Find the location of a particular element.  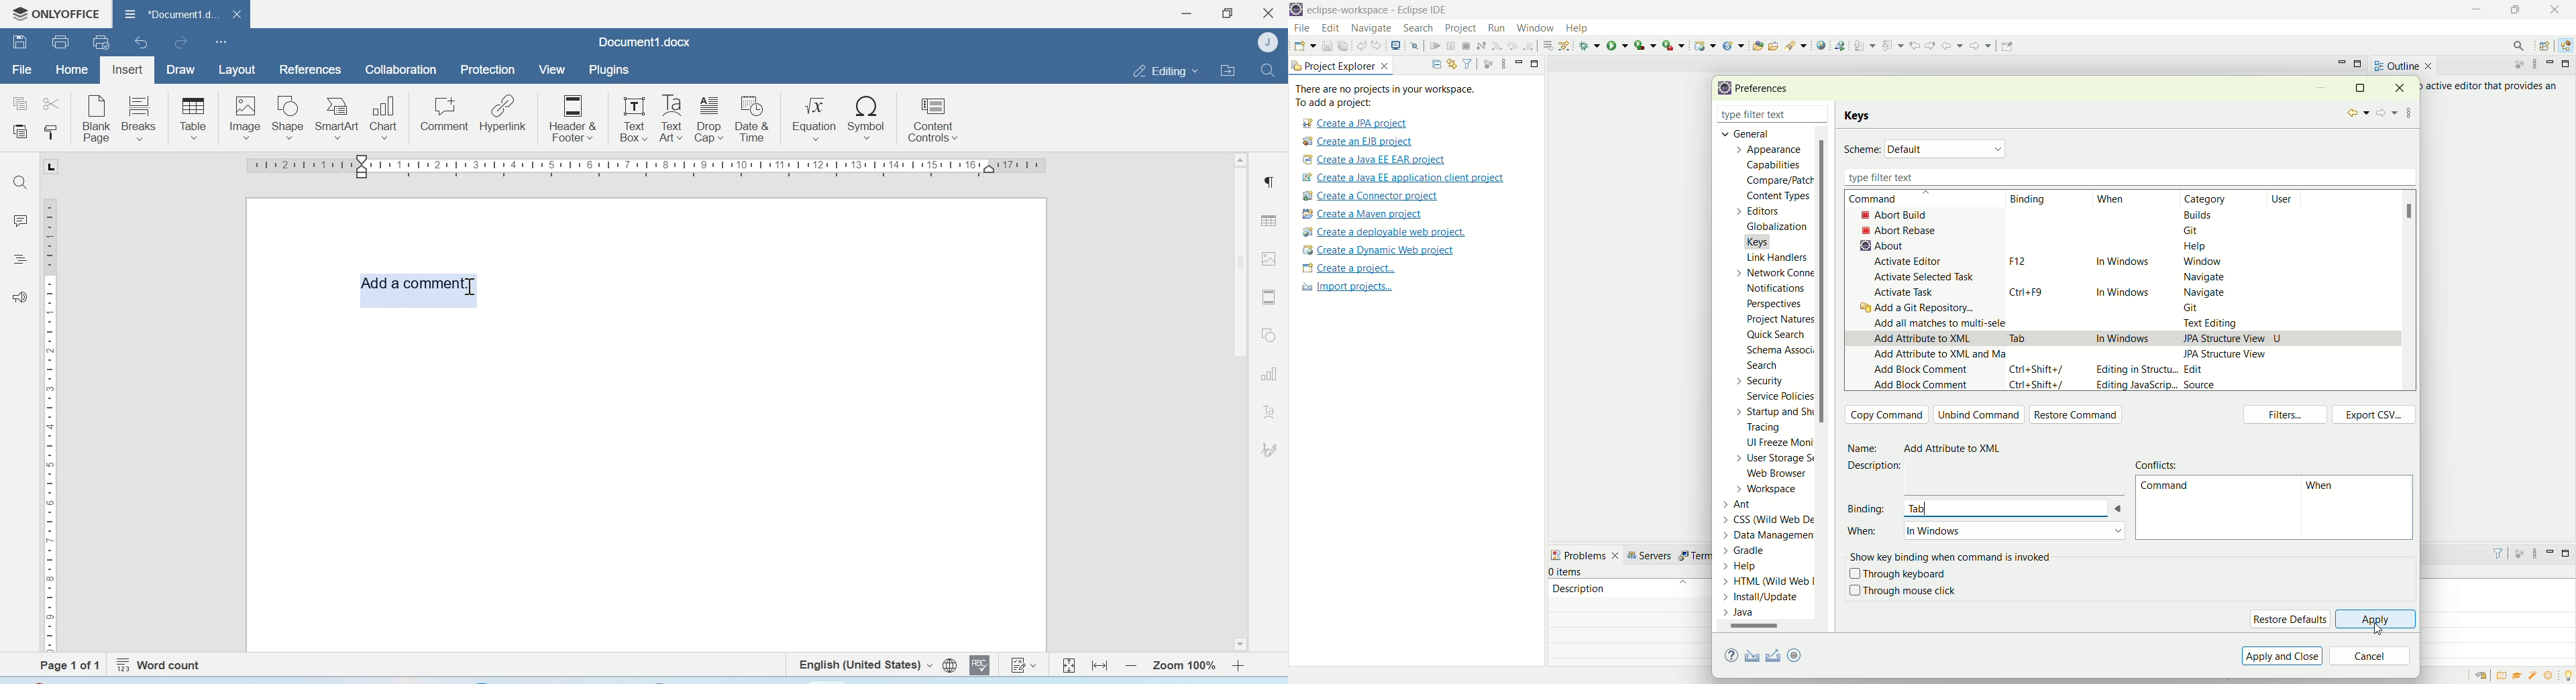

help is located at coordinates (2196, 249).